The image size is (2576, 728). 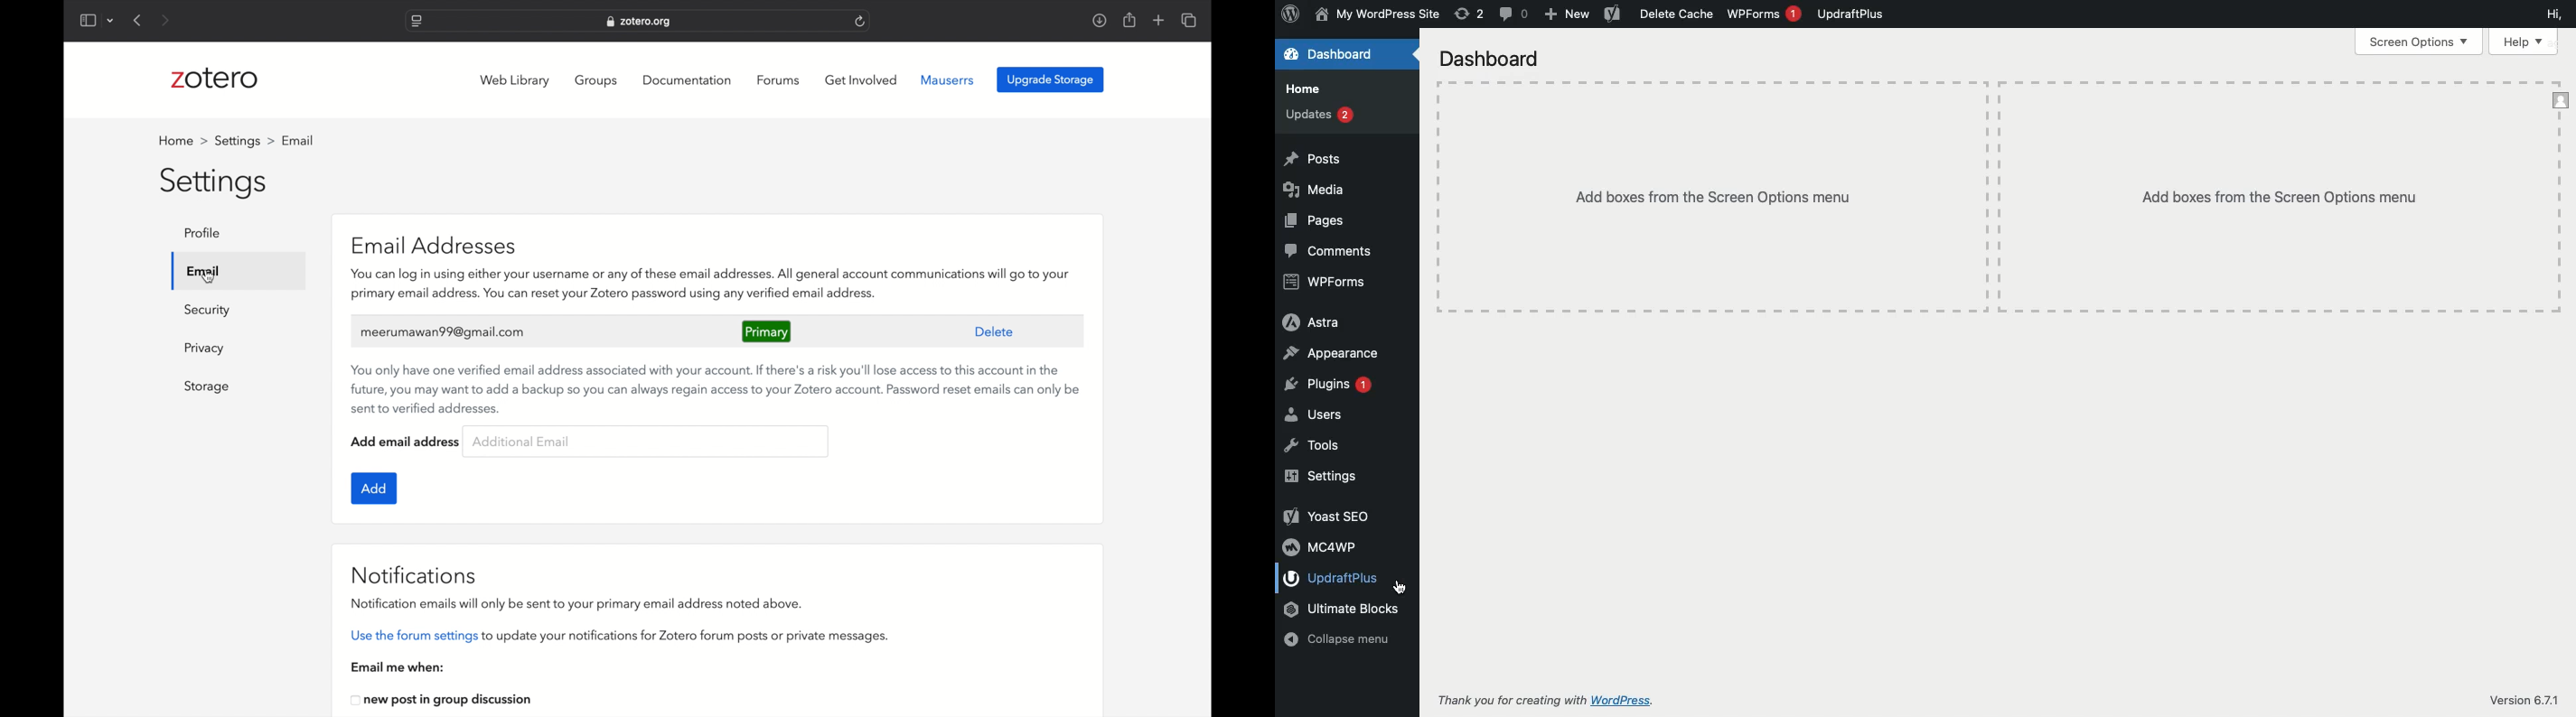 I want to click on add, so click(x=375, y=489).